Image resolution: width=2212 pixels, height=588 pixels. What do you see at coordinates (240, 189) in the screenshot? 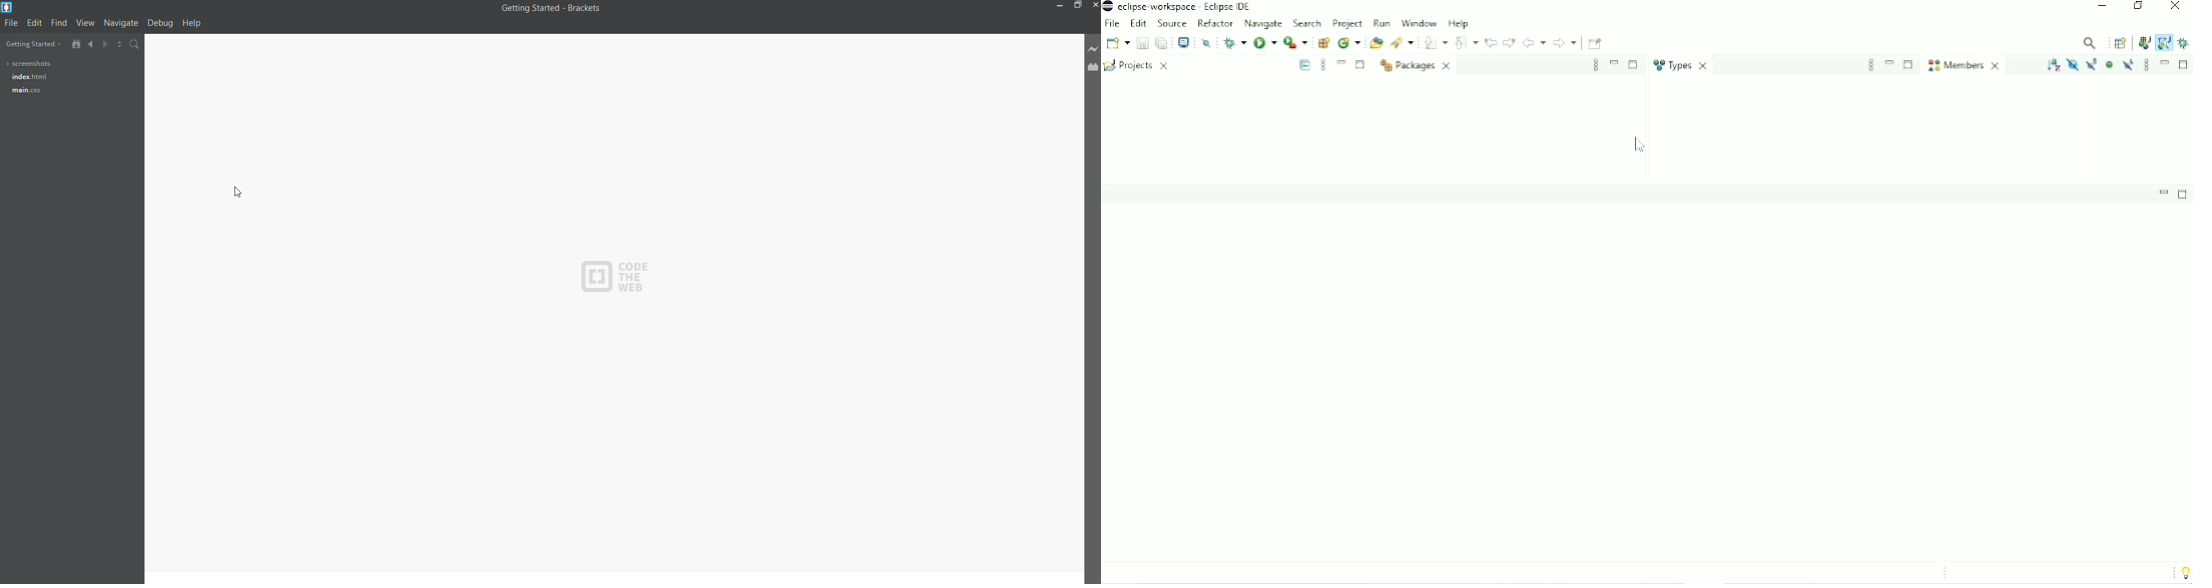
I see `cursor` at bounding box center [240, 189].